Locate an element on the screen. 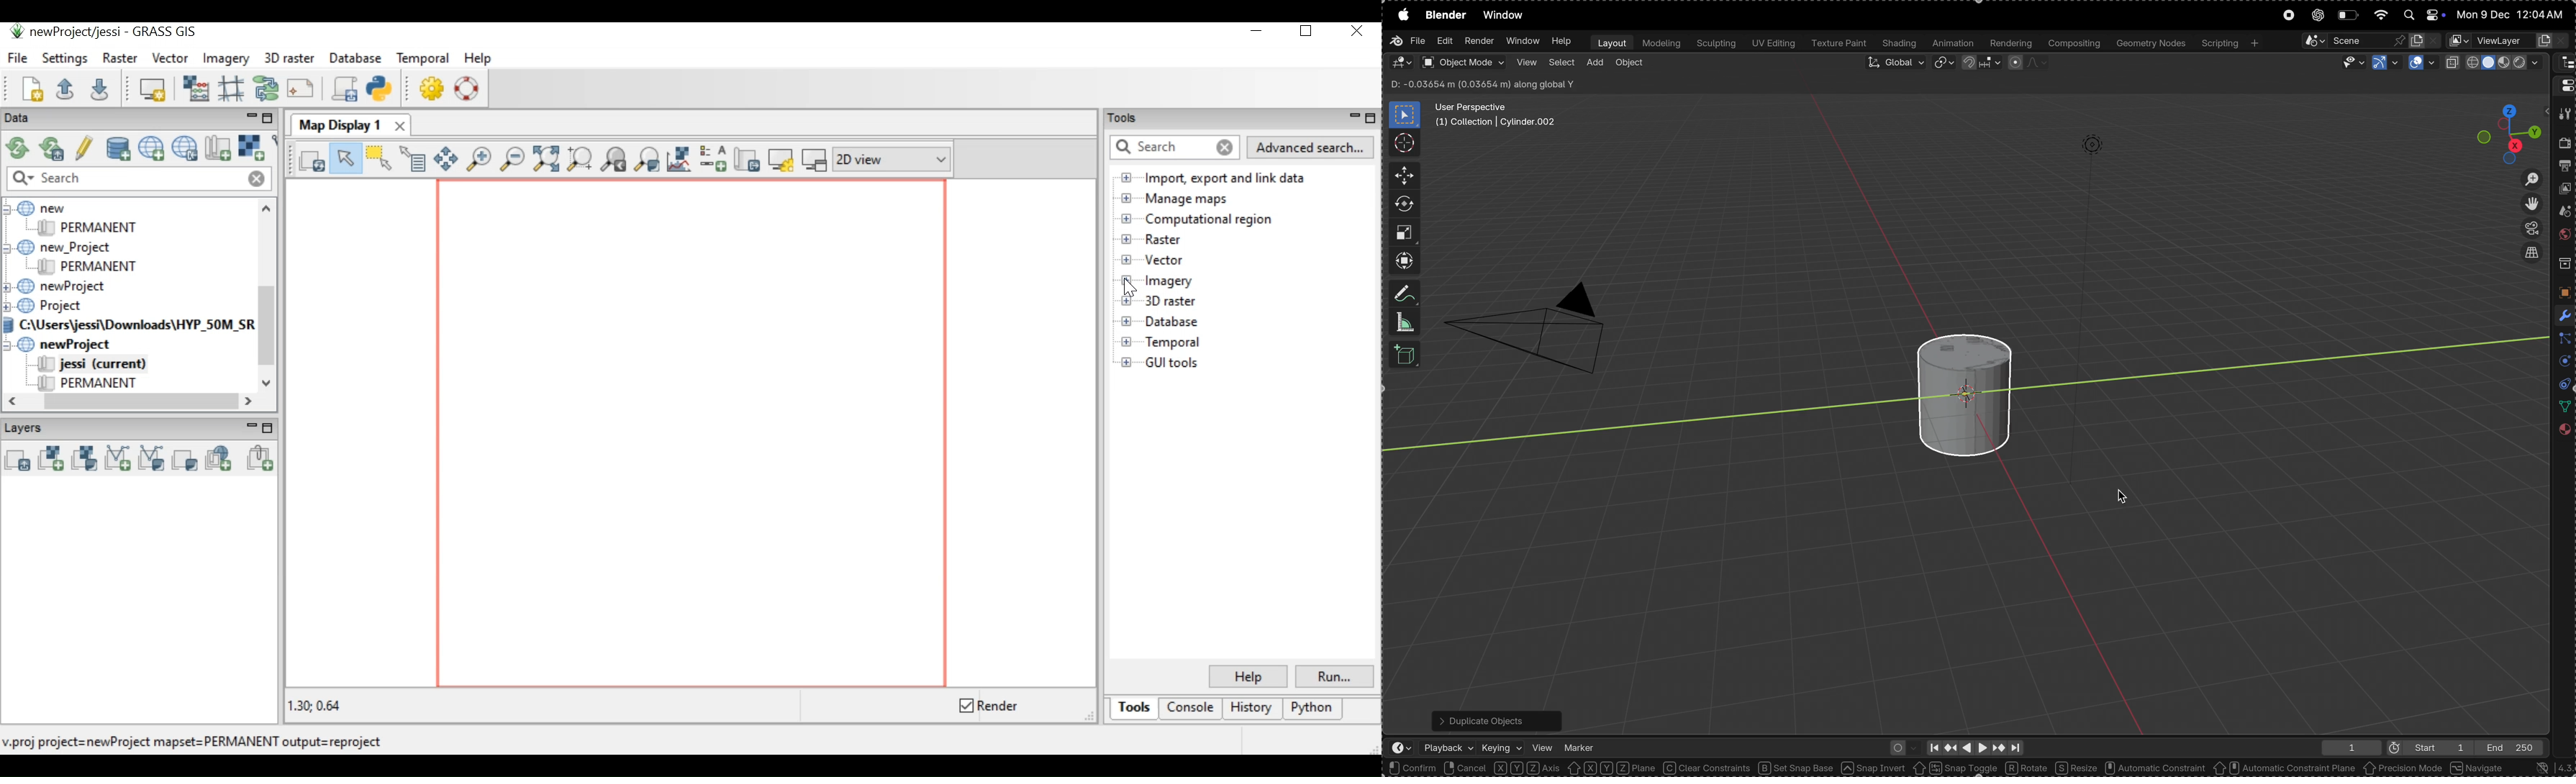  toggle view point is located at coordinates (2530, 204).